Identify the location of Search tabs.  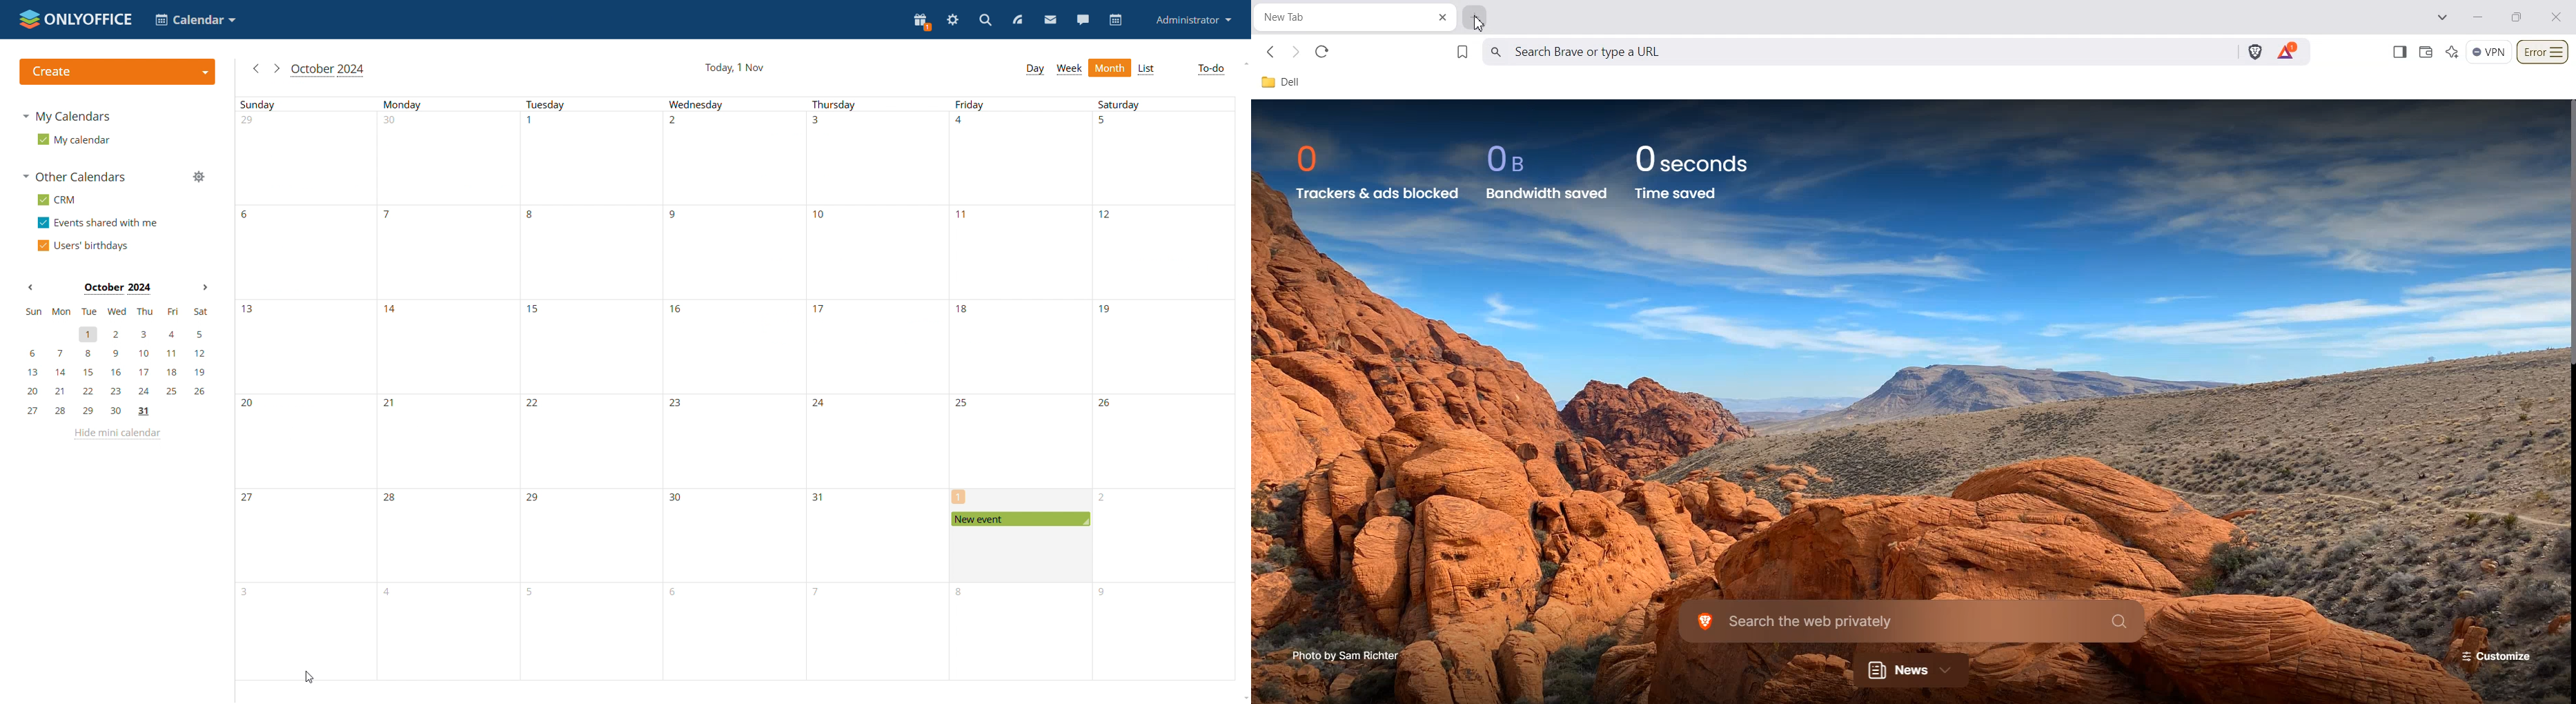
(2444, 17).